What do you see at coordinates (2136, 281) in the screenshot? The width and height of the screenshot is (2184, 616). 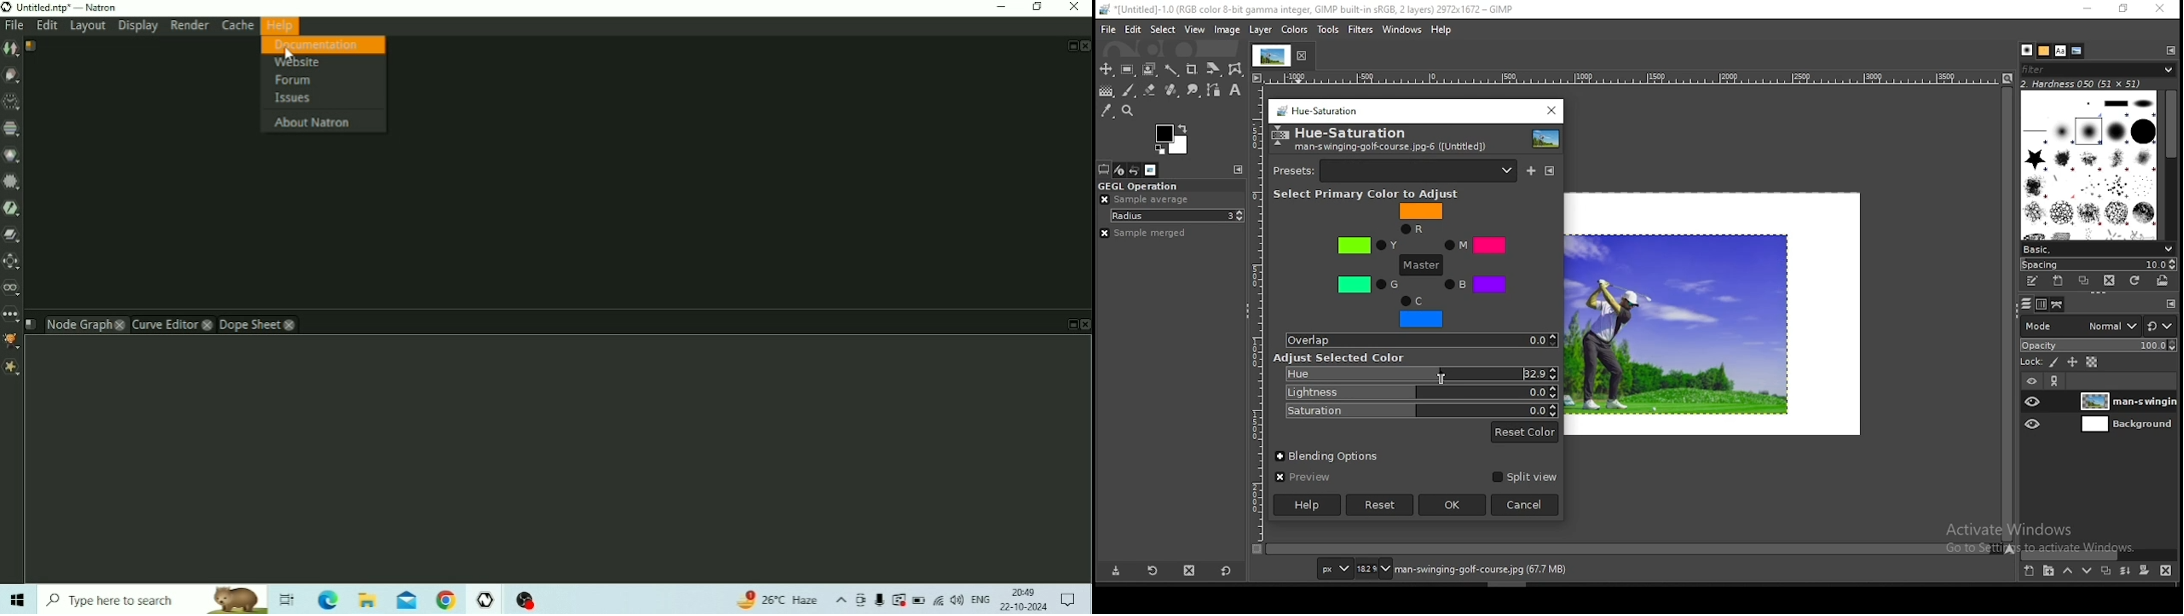 I see `refresh brushes` at bounding box center [2136, 281].